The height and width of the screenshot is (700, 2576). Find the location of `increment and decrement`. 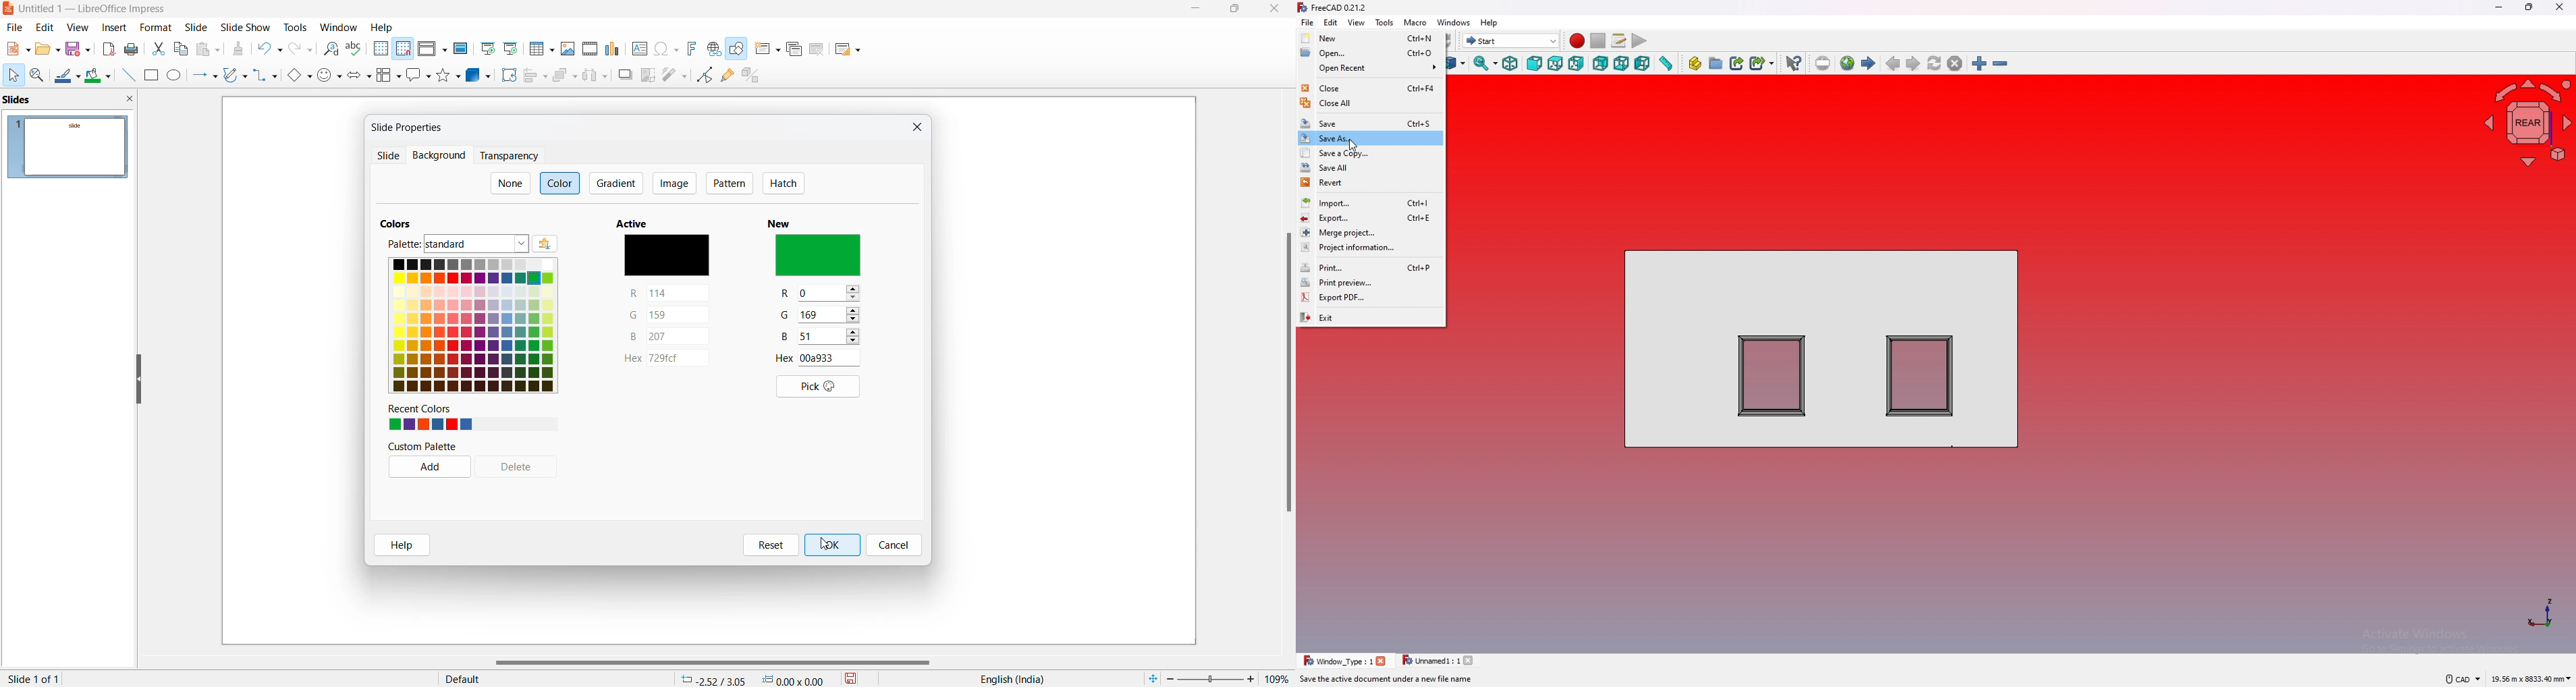

increment and decrement is located at coordinates (853, 294).